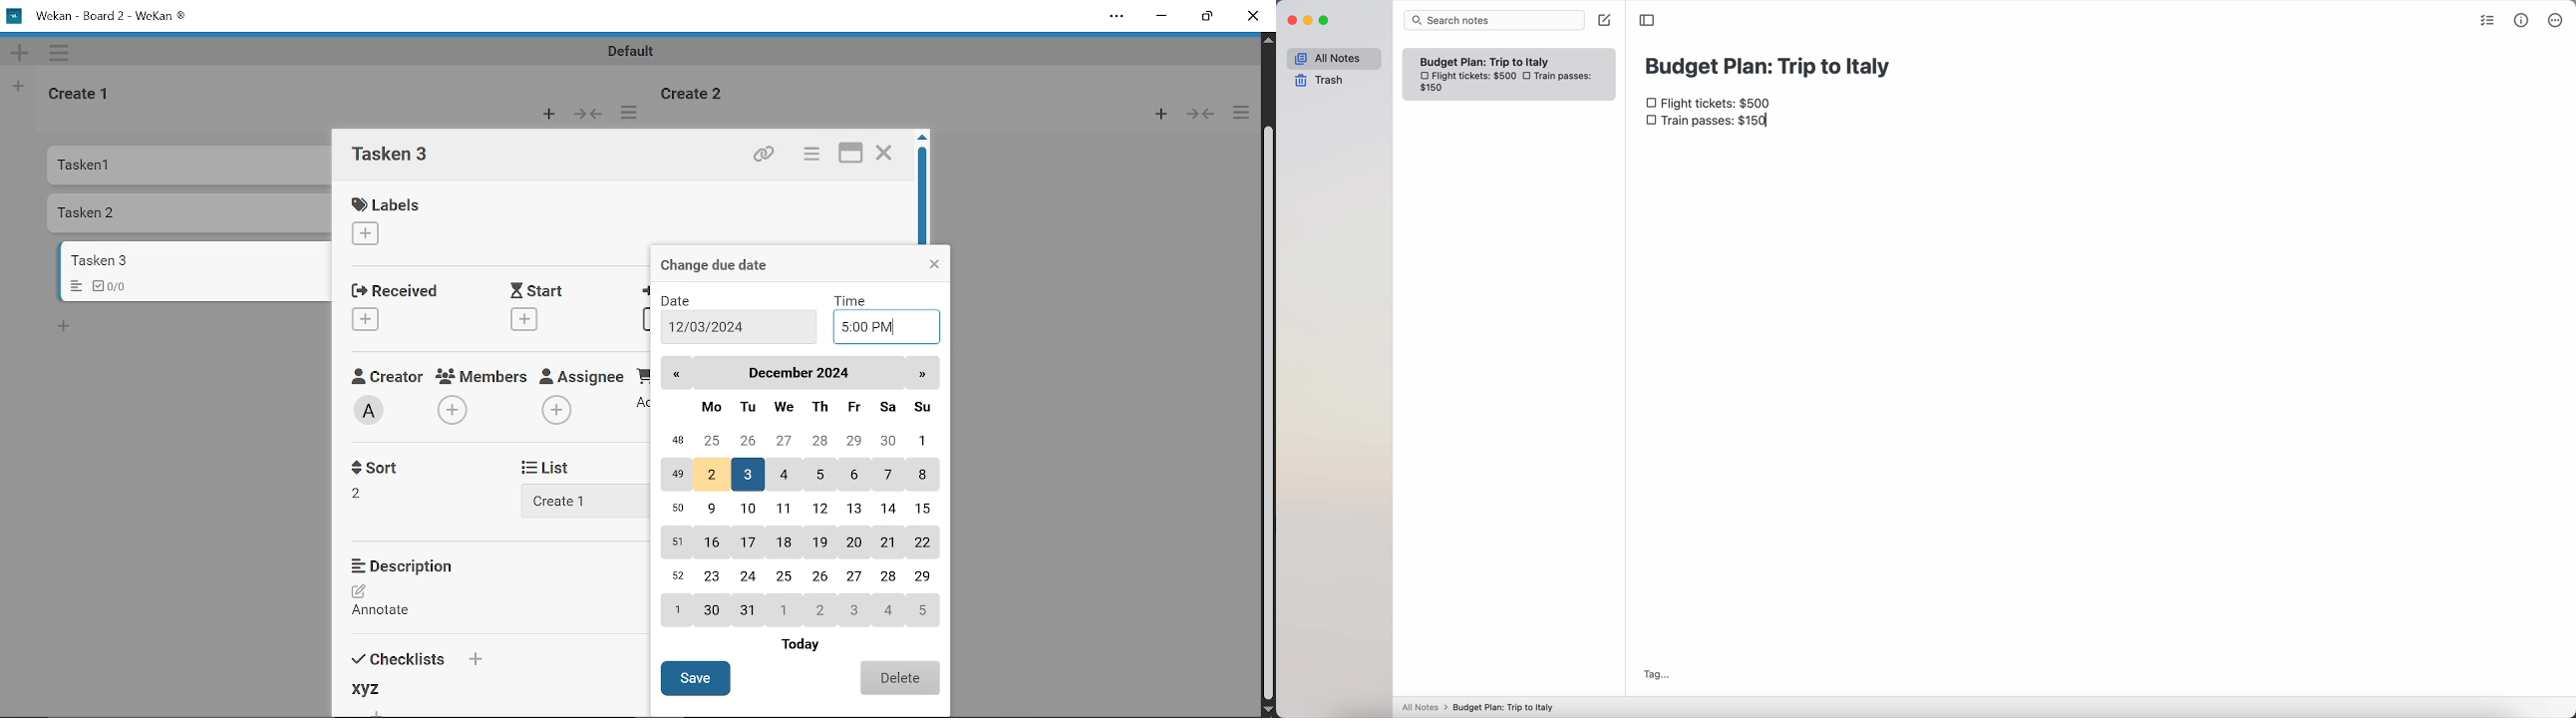 The width and height of the screenshot is (2576, 728). I want to click on tag, so click(1657, 674).